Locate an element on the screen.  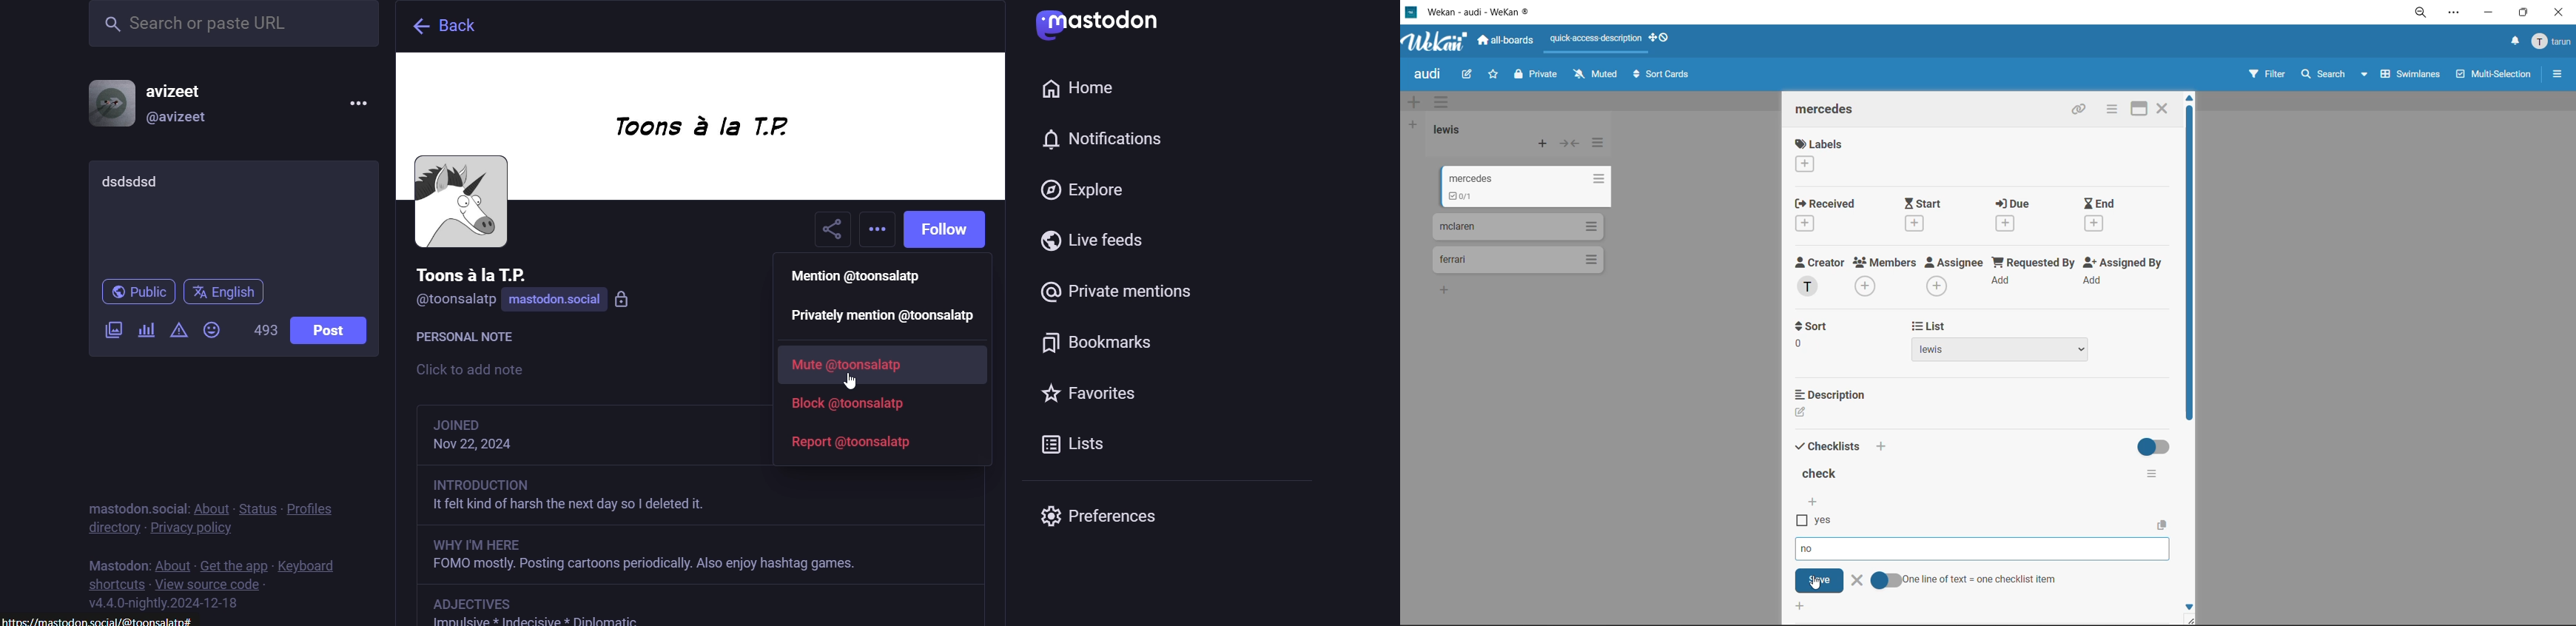
add card is located at coordinates (1543, 146).